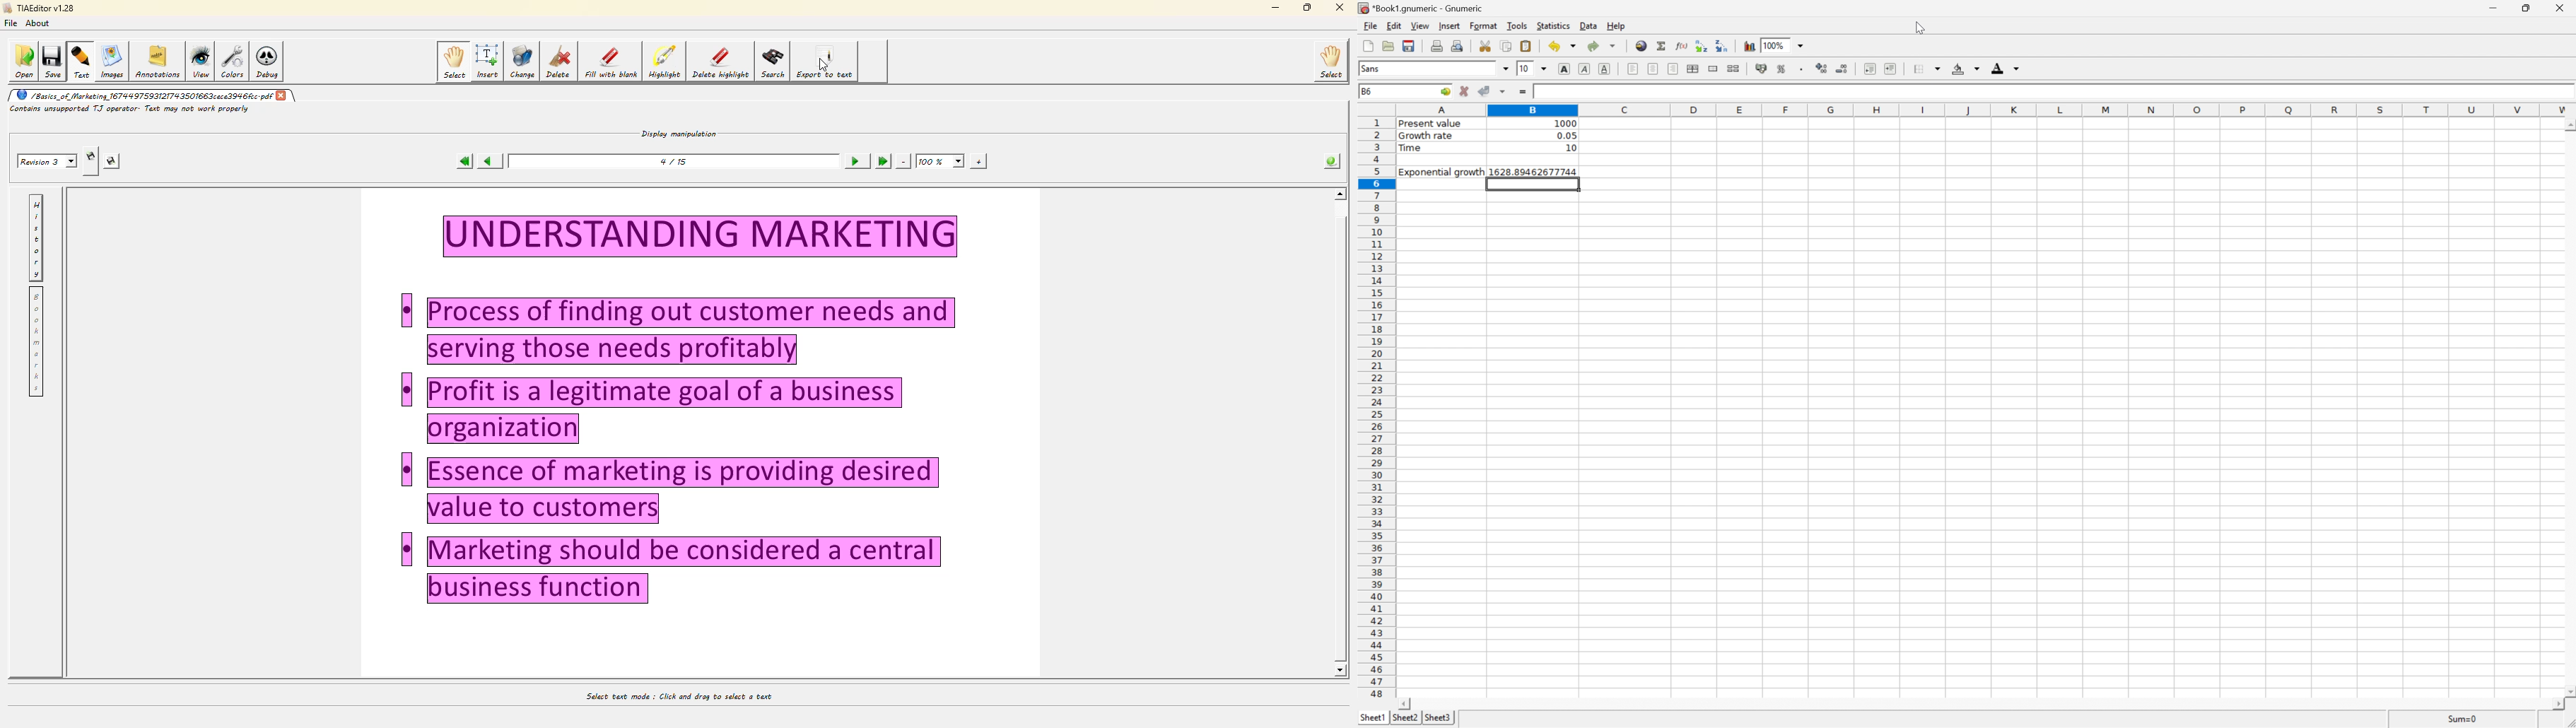 The image size is (2576, 728). Describe the element at coordinates (1342, 9) in the screenshot. I see `close` at that location.